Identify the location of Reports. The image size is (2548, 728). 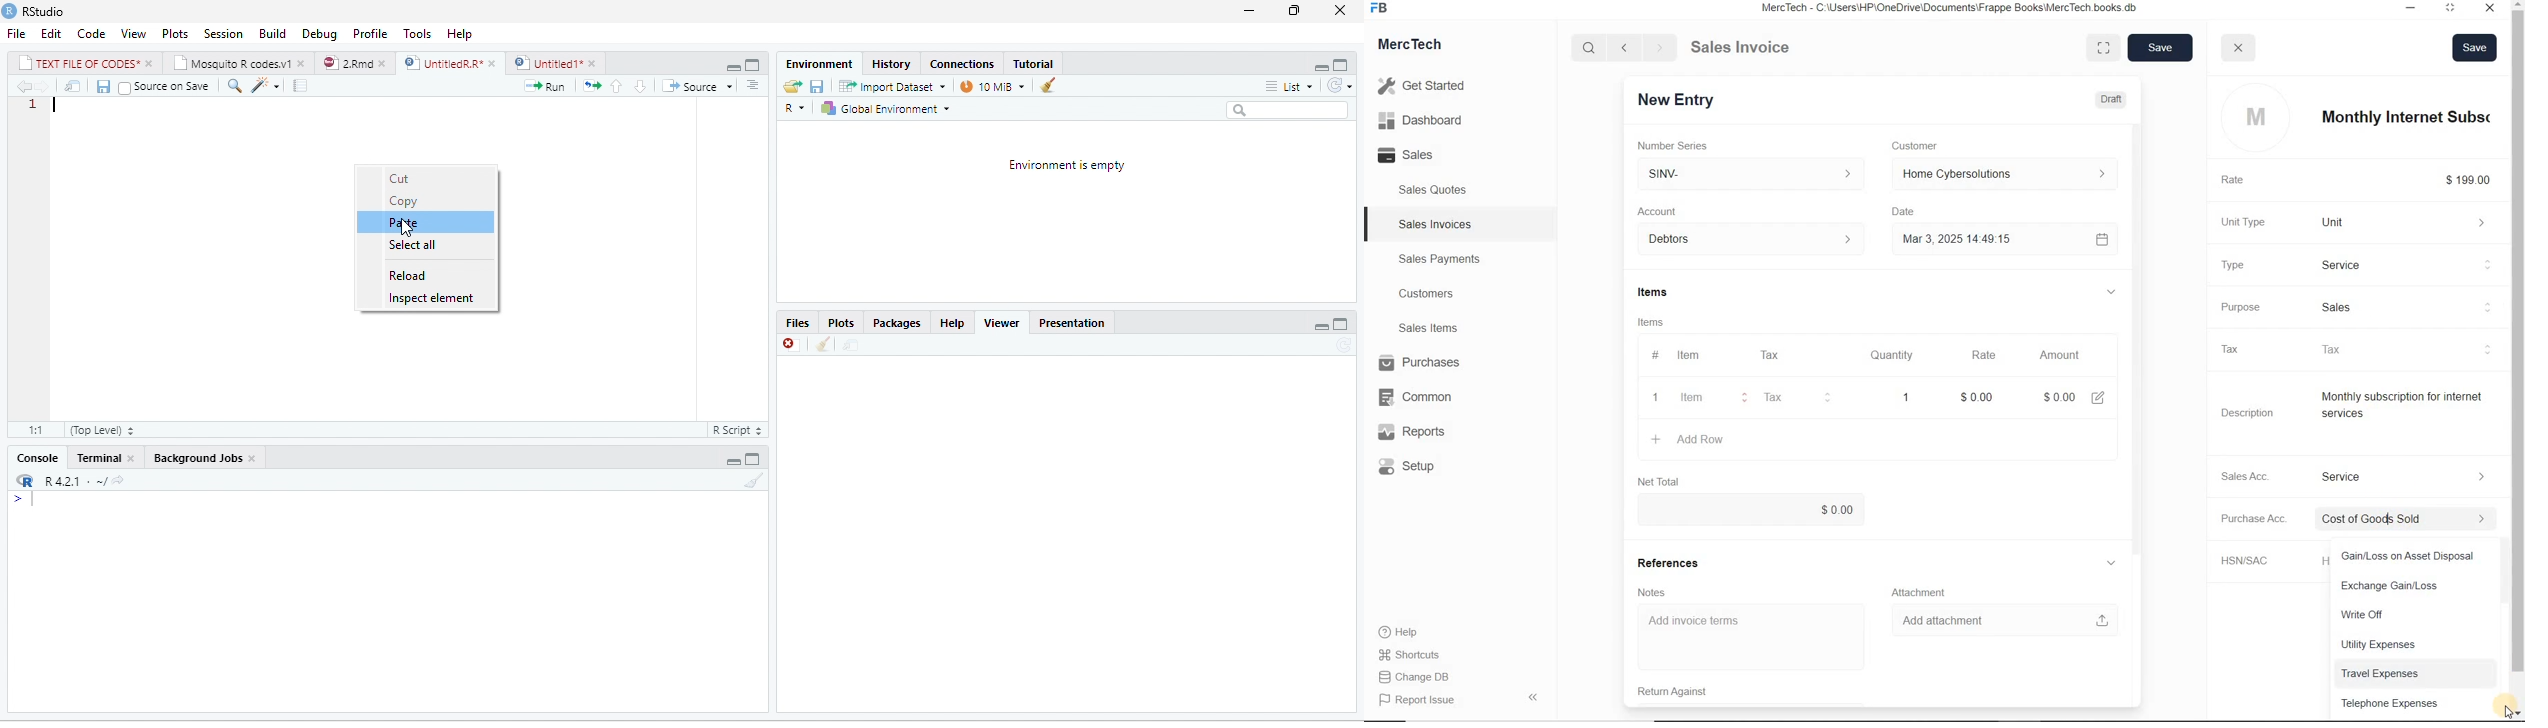
(1422, 432).